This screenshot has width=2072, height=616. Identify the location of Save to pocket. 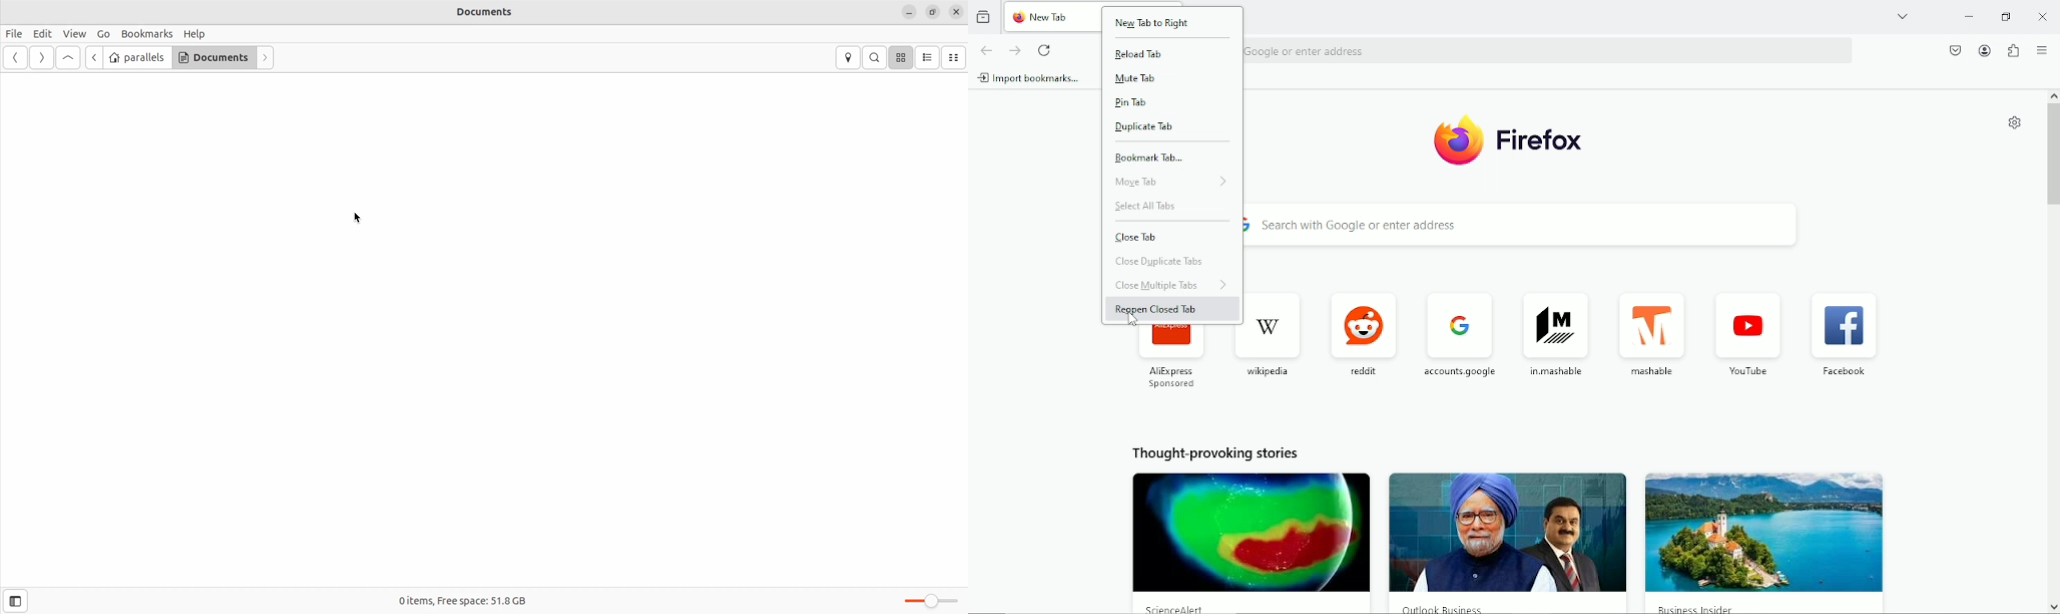
(1953, 51).